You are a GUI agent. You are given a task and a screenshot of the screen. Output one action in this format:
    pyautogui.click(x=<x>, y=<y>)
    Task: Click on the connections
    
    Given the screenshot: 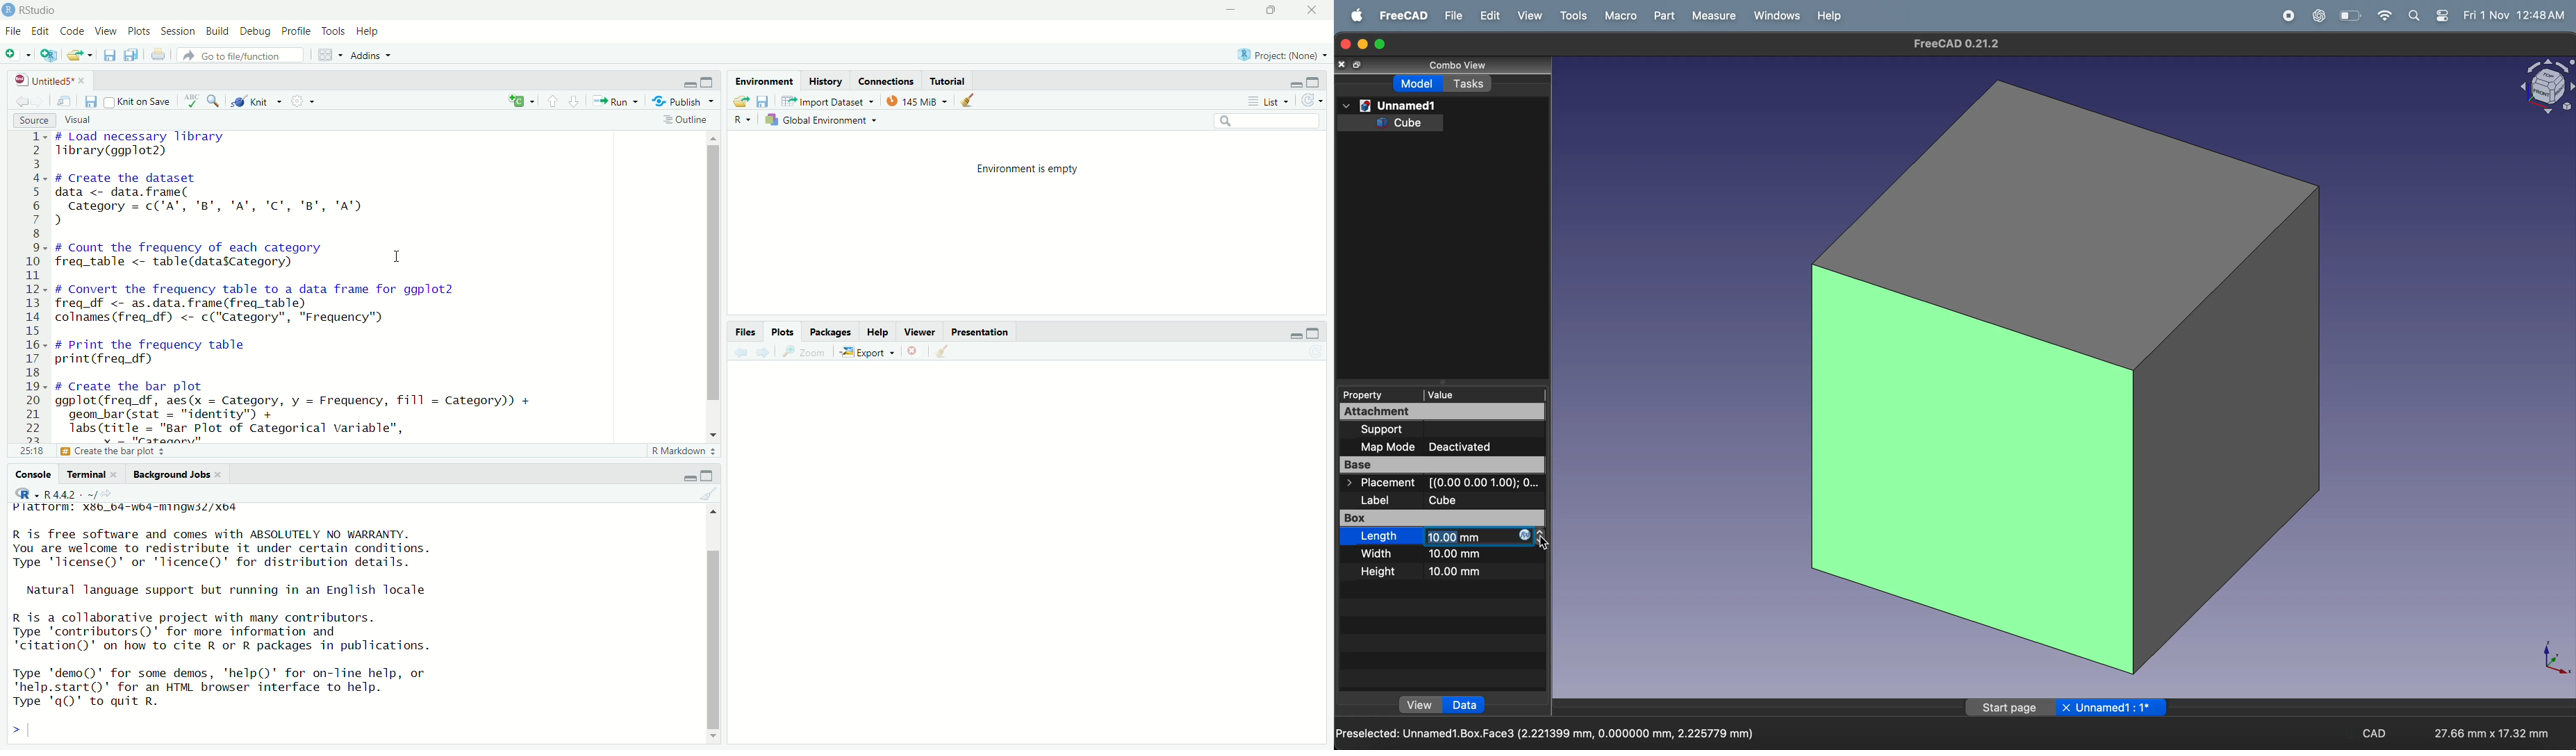 What is the action you would take?
    pyautogui.click(x=887, y=81)
    